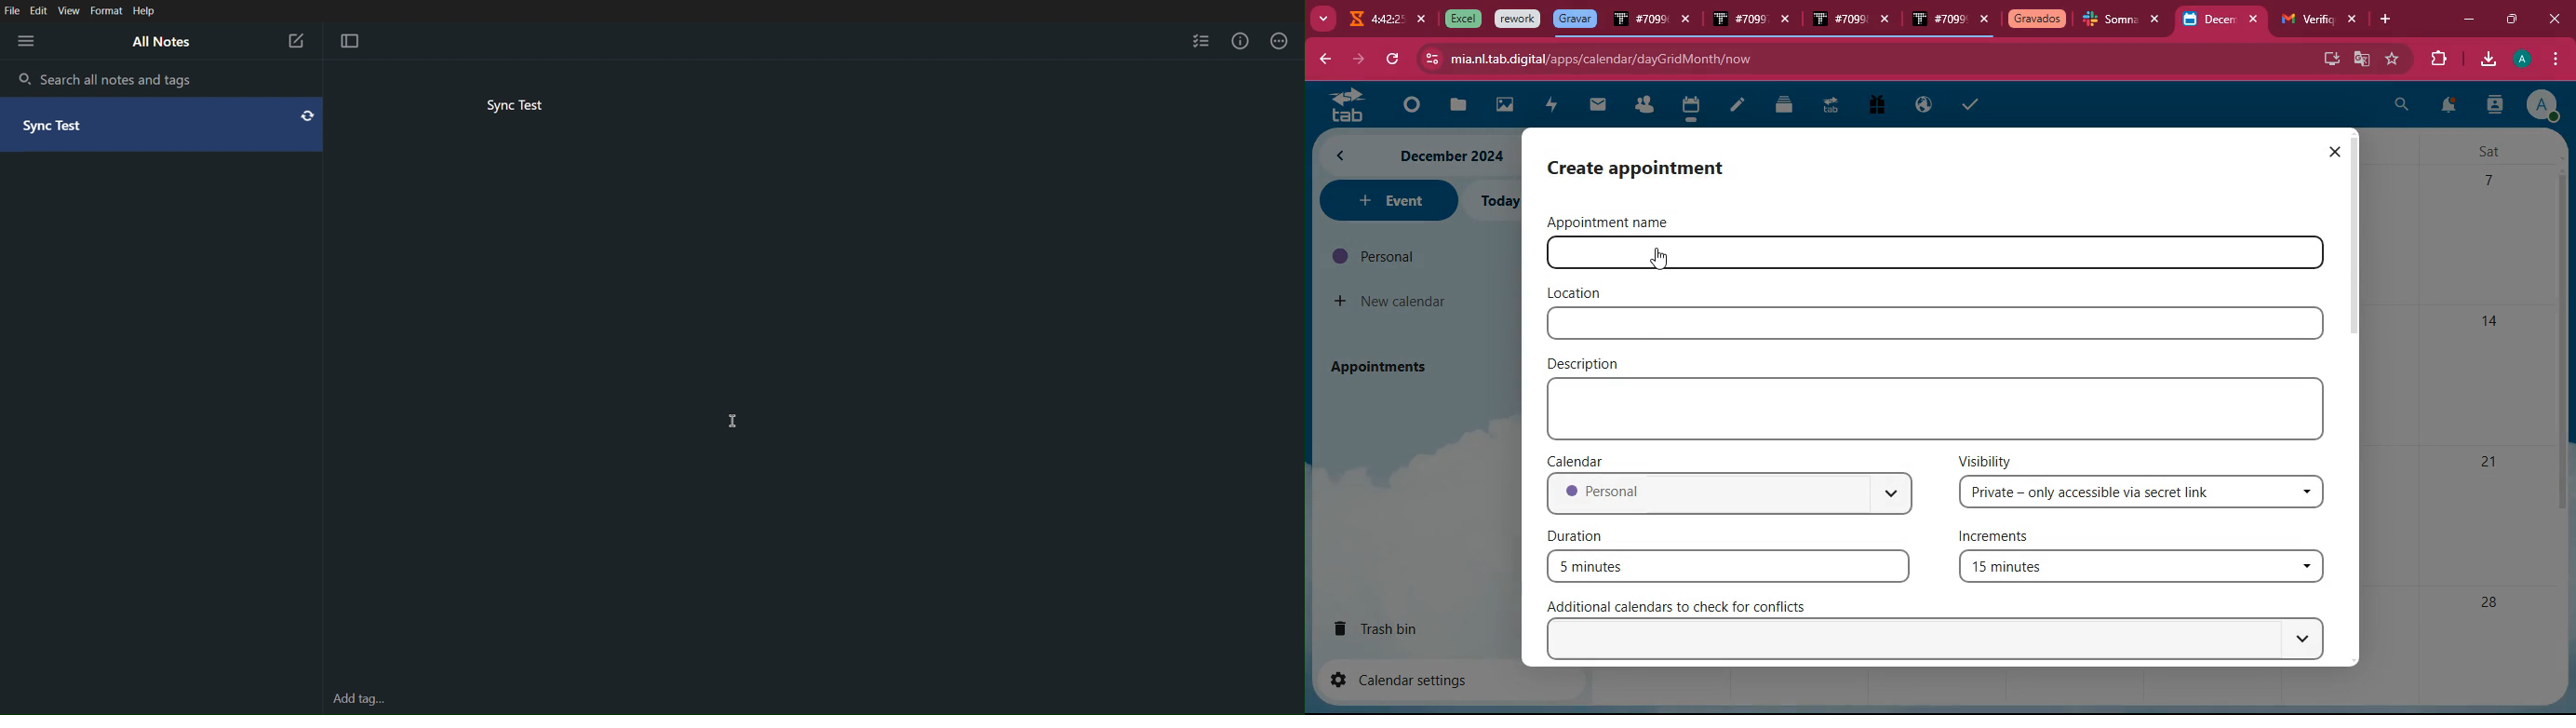  I want to click on Add Tag, so click(358, 700).